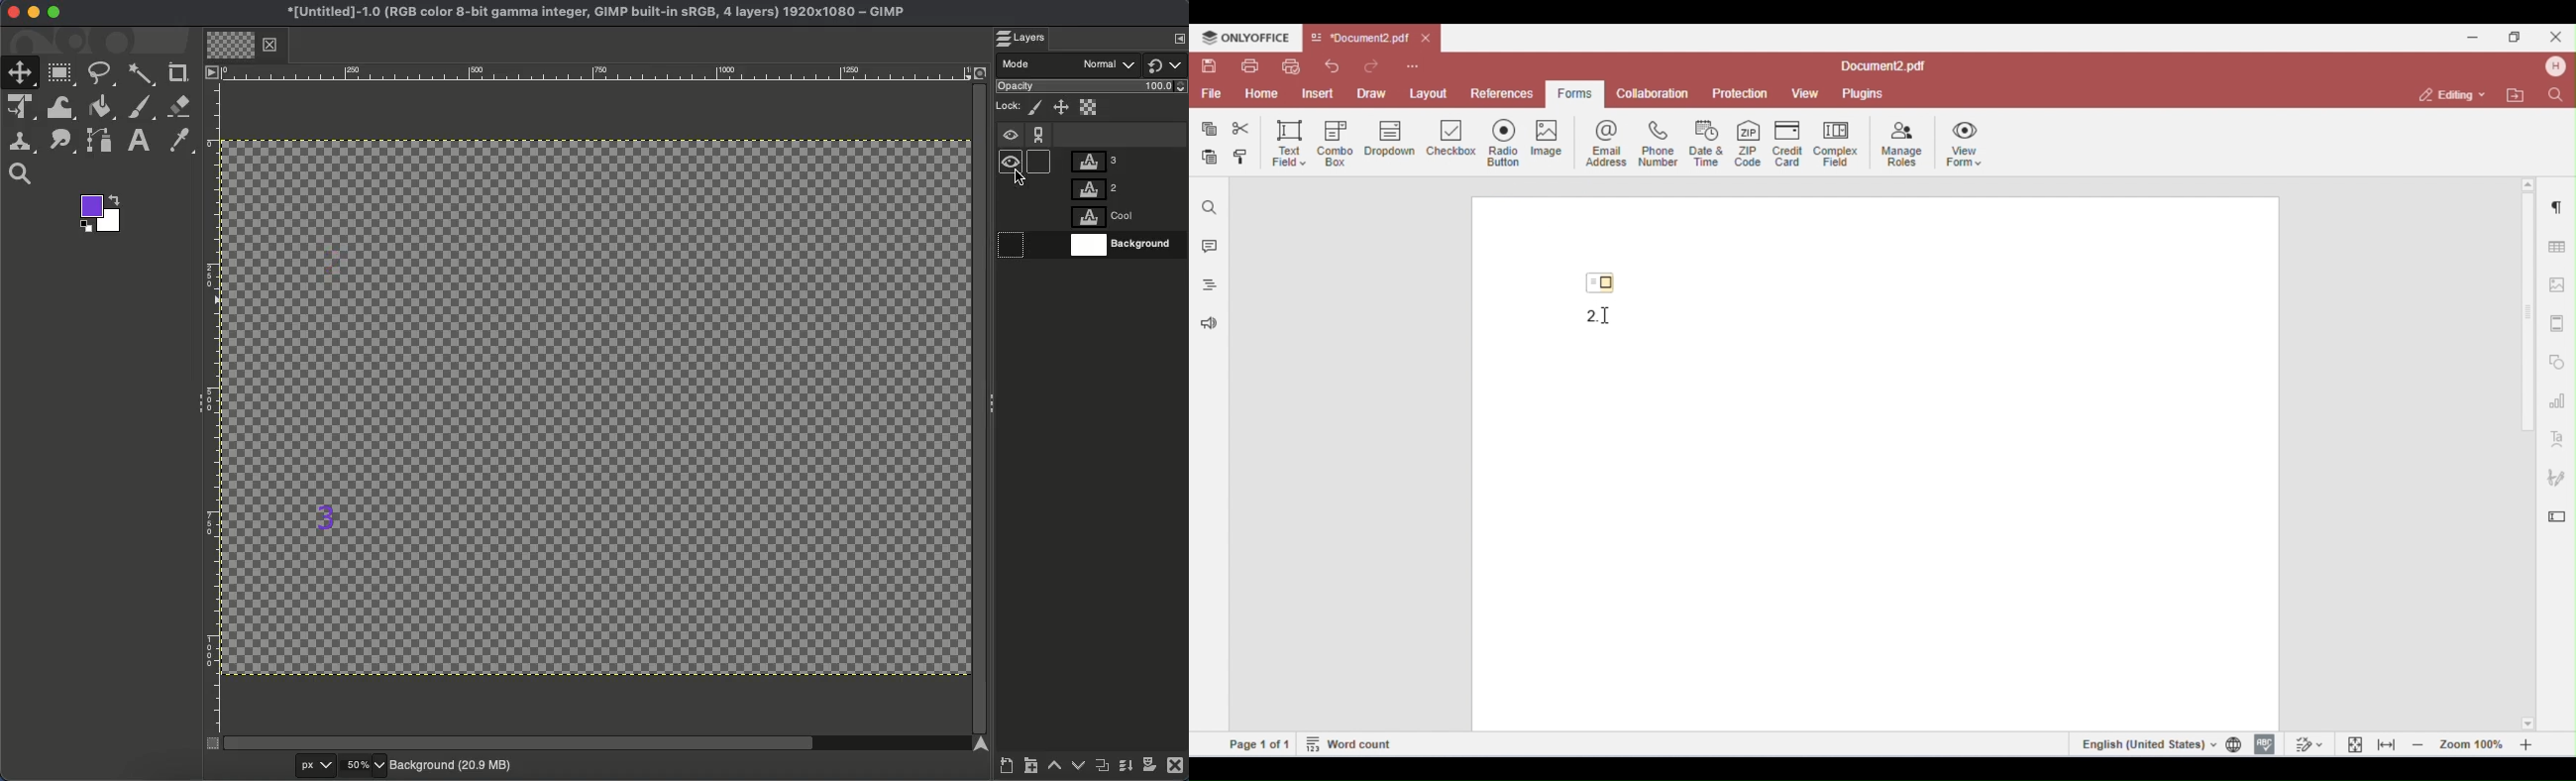 Image resolution: width=2576 pixels, height=784 pixels. I want to click on Smudge, so click(60, 142).